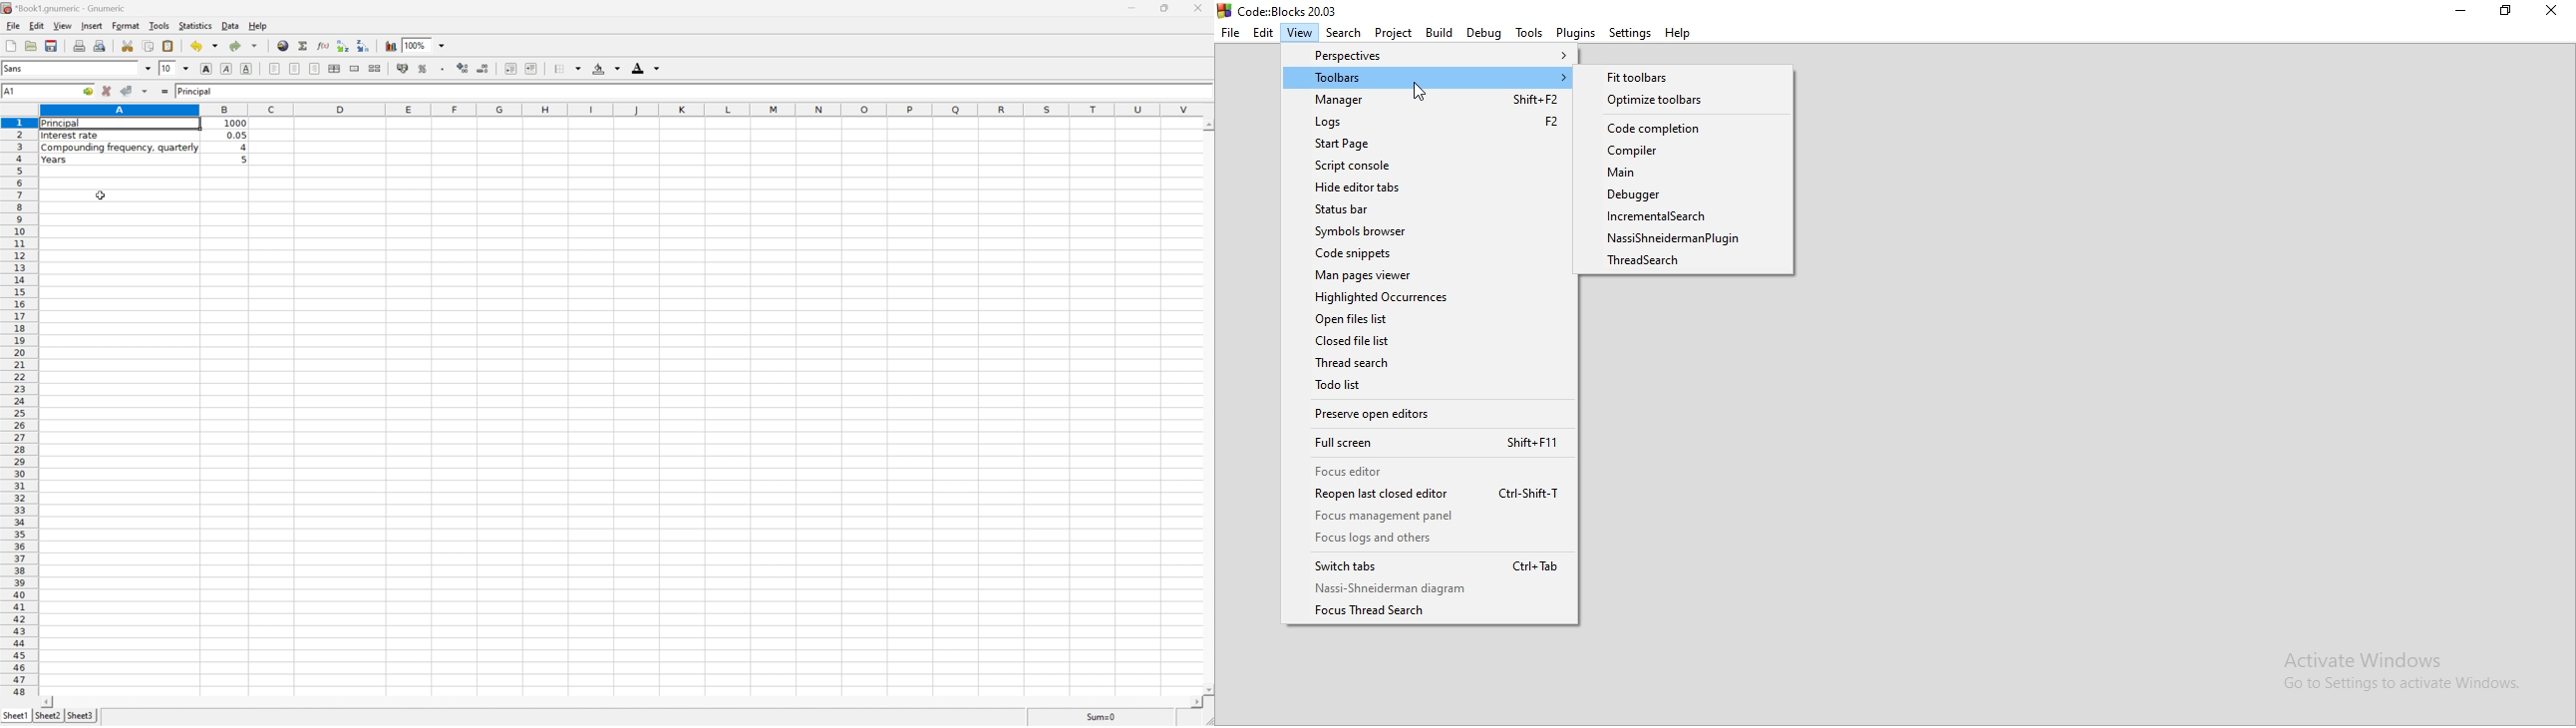 This screenshot has height=728, width=2576. What do you see at coordinates (484, 68) in the screenshot?
I see `decrease number of decimals displayed` at bounding box center [484, 68].